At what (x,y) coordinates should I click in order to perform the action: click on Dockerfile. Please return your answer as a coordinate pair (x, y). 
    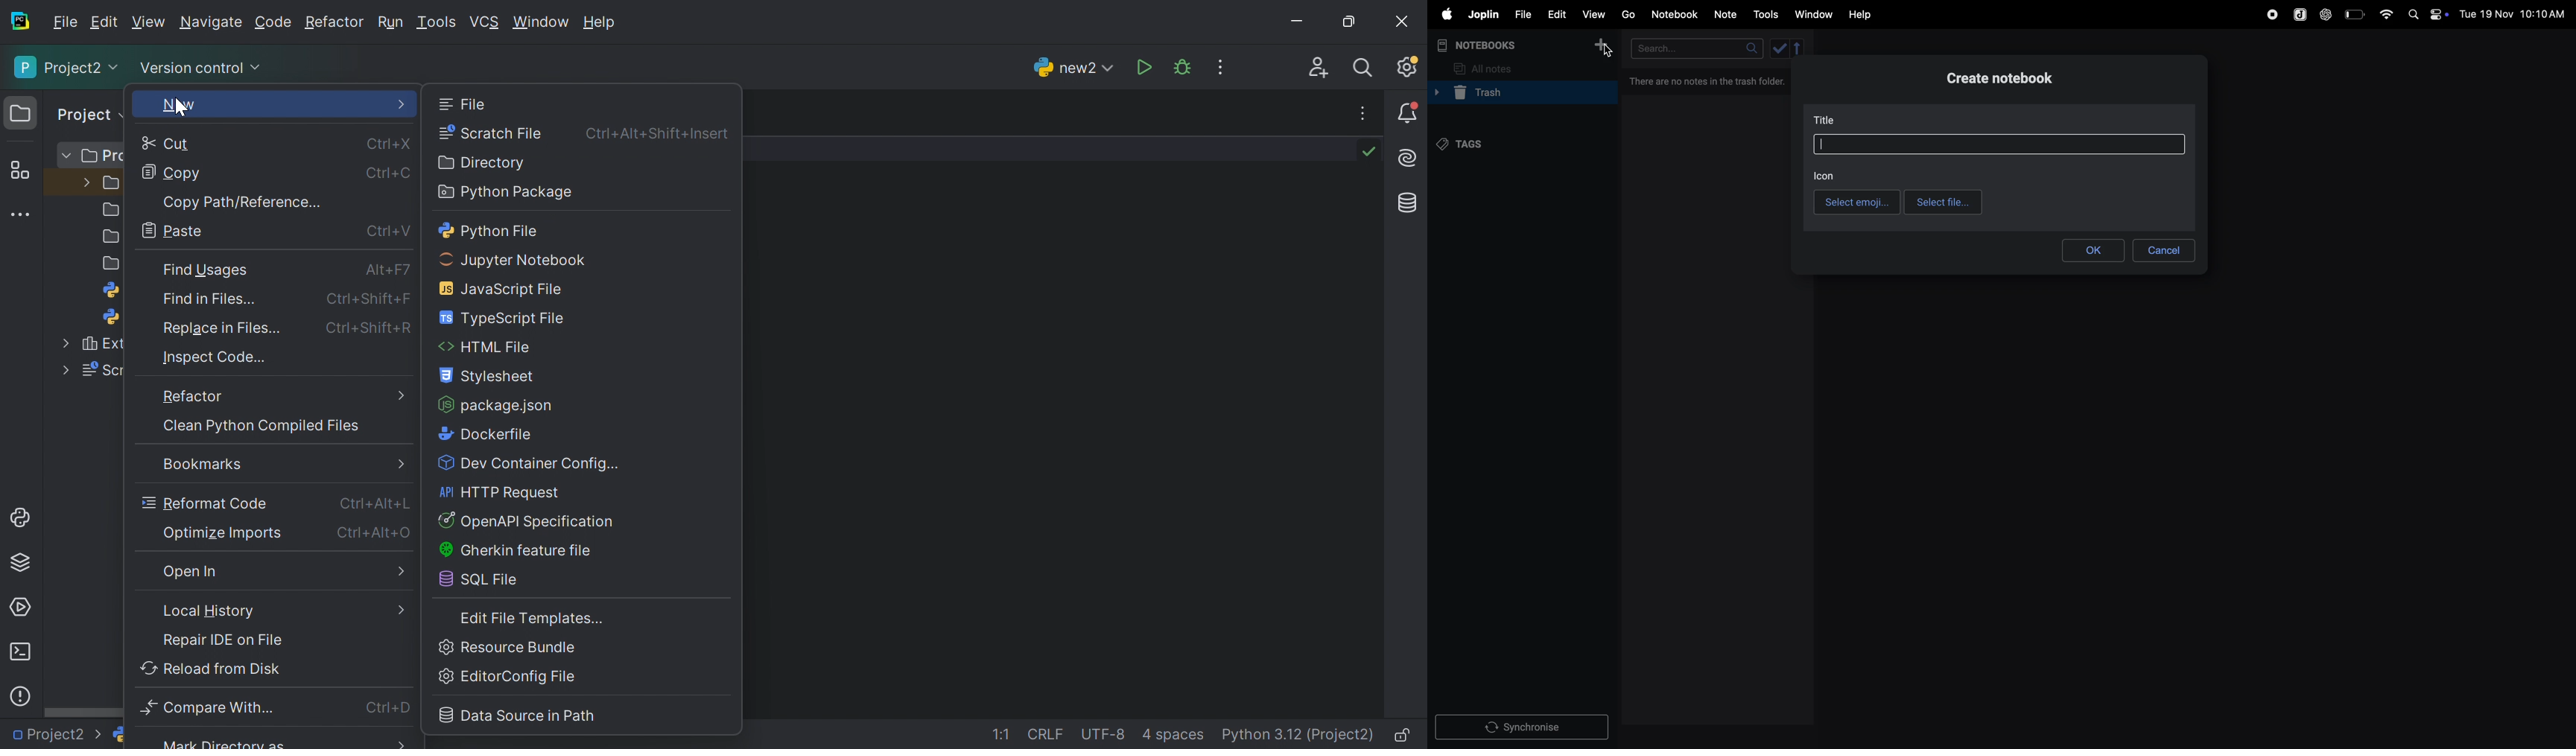
    Looking at the image, I should click on (483, 434).